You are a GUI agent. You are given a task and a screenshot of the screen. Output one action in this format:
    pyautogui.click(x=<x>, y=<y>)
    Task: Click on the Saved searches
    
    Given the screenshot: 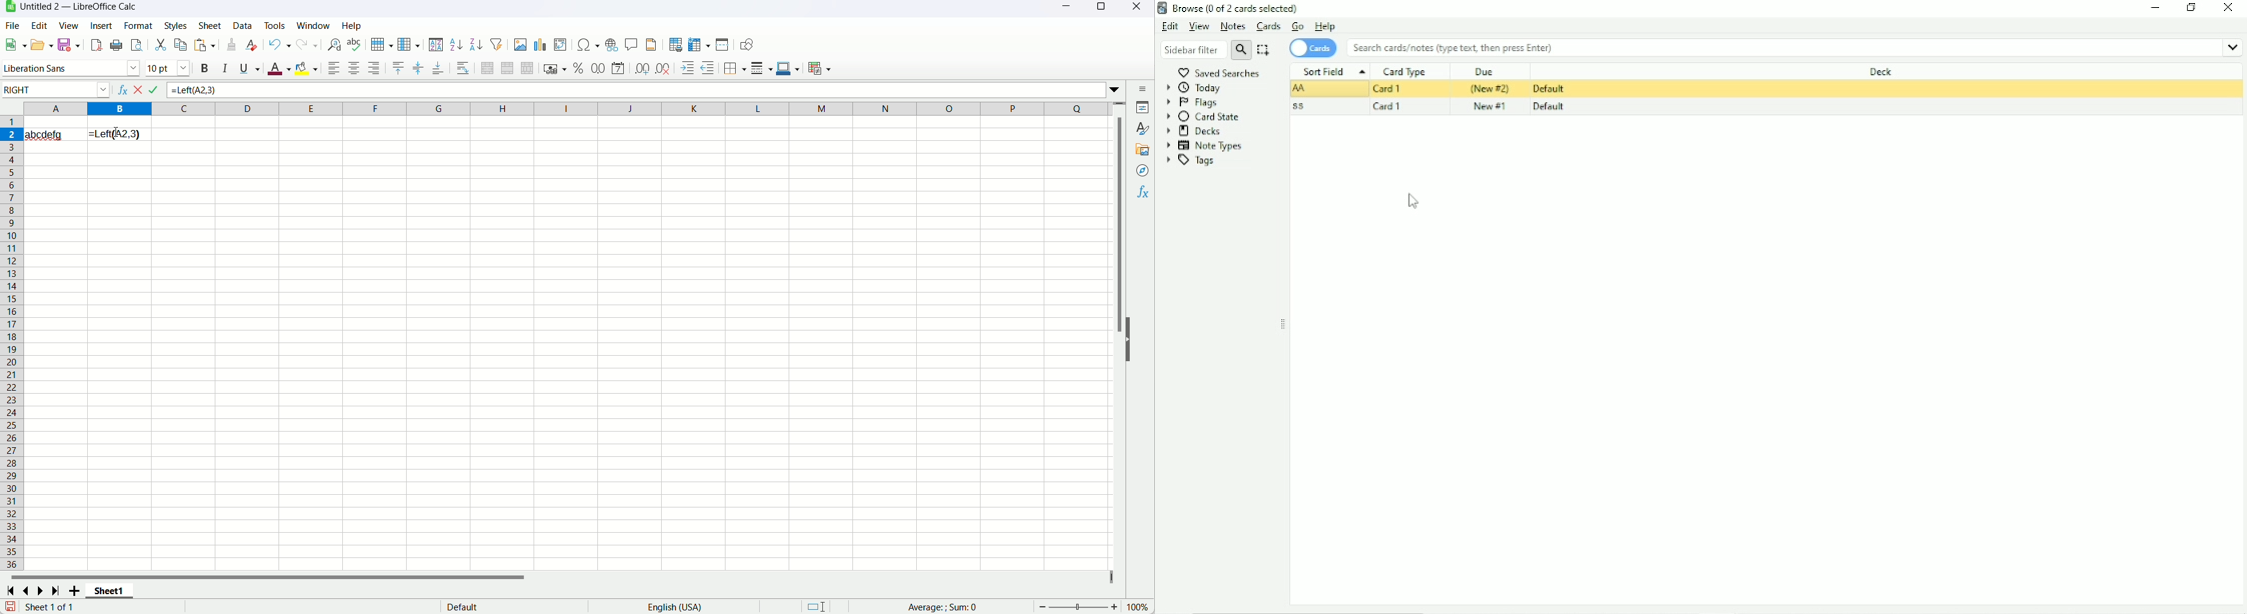 What is the action you would take?
    pyautogui.click(x=1215, y=71)
    